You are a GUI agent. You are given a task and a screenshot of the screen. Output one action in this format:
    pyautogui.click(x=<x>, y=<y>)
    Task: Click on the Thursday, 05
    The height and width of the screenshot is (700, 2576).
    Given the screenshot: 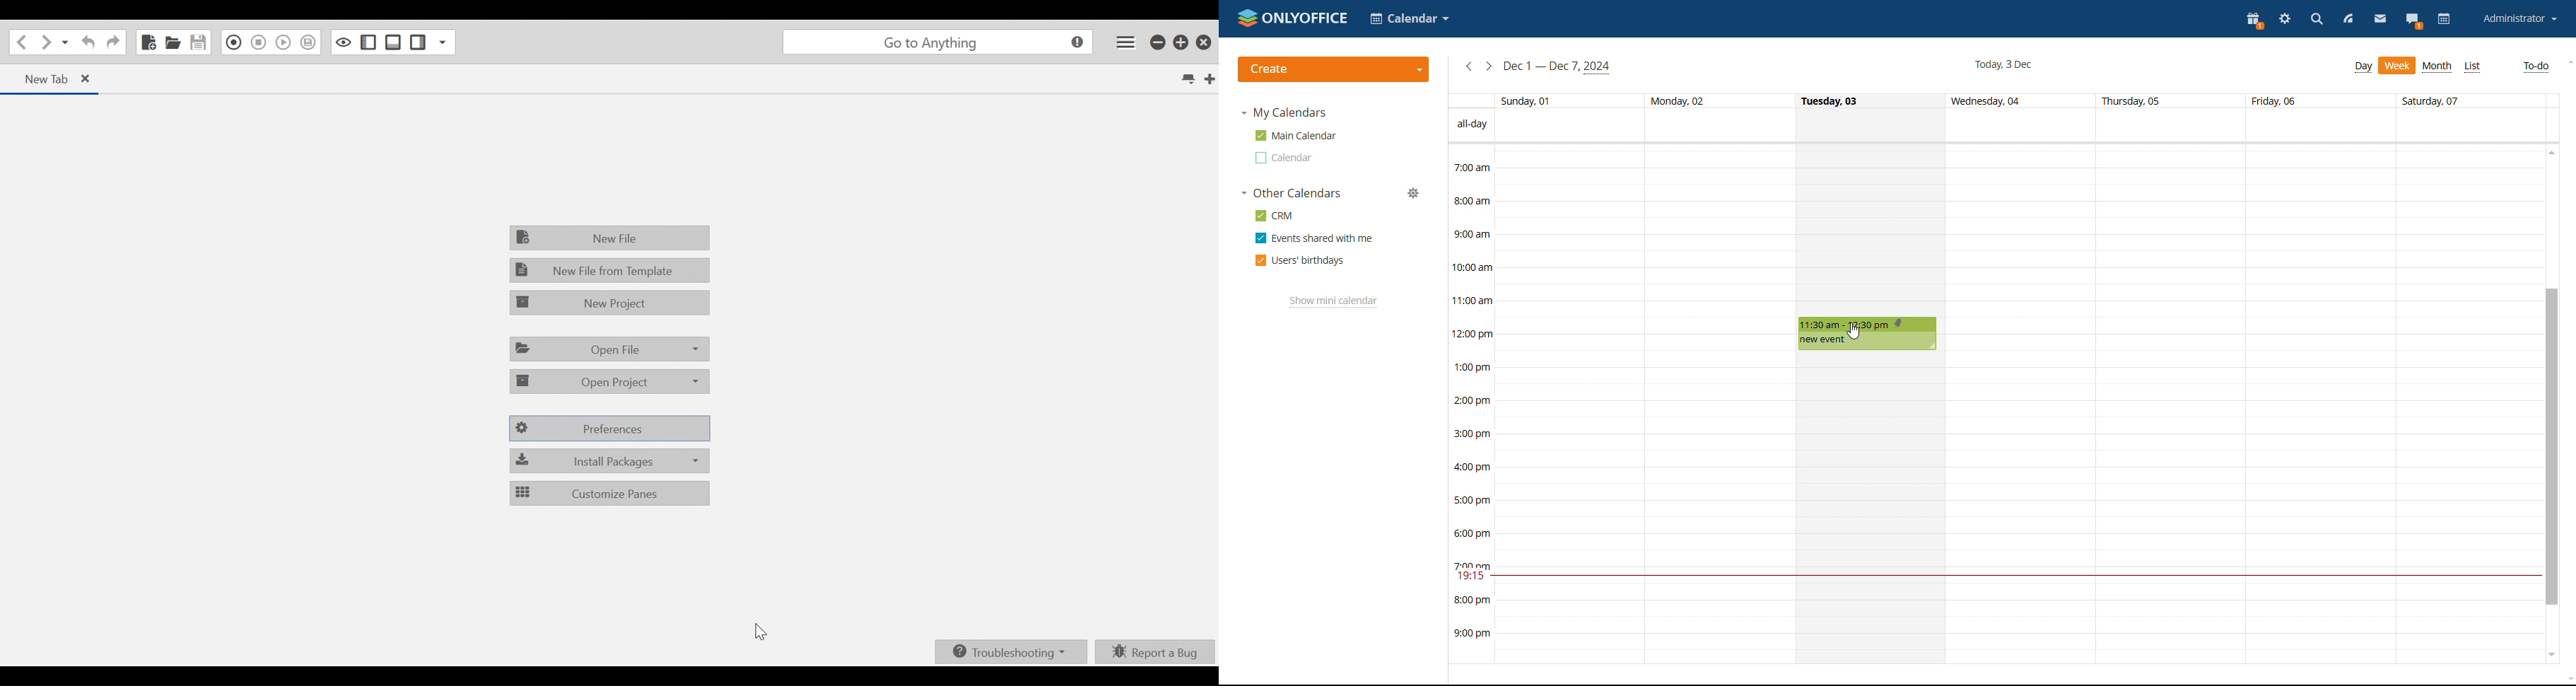 What is the action you would take?
    pyautogui.click(x=2133, y=101)
    